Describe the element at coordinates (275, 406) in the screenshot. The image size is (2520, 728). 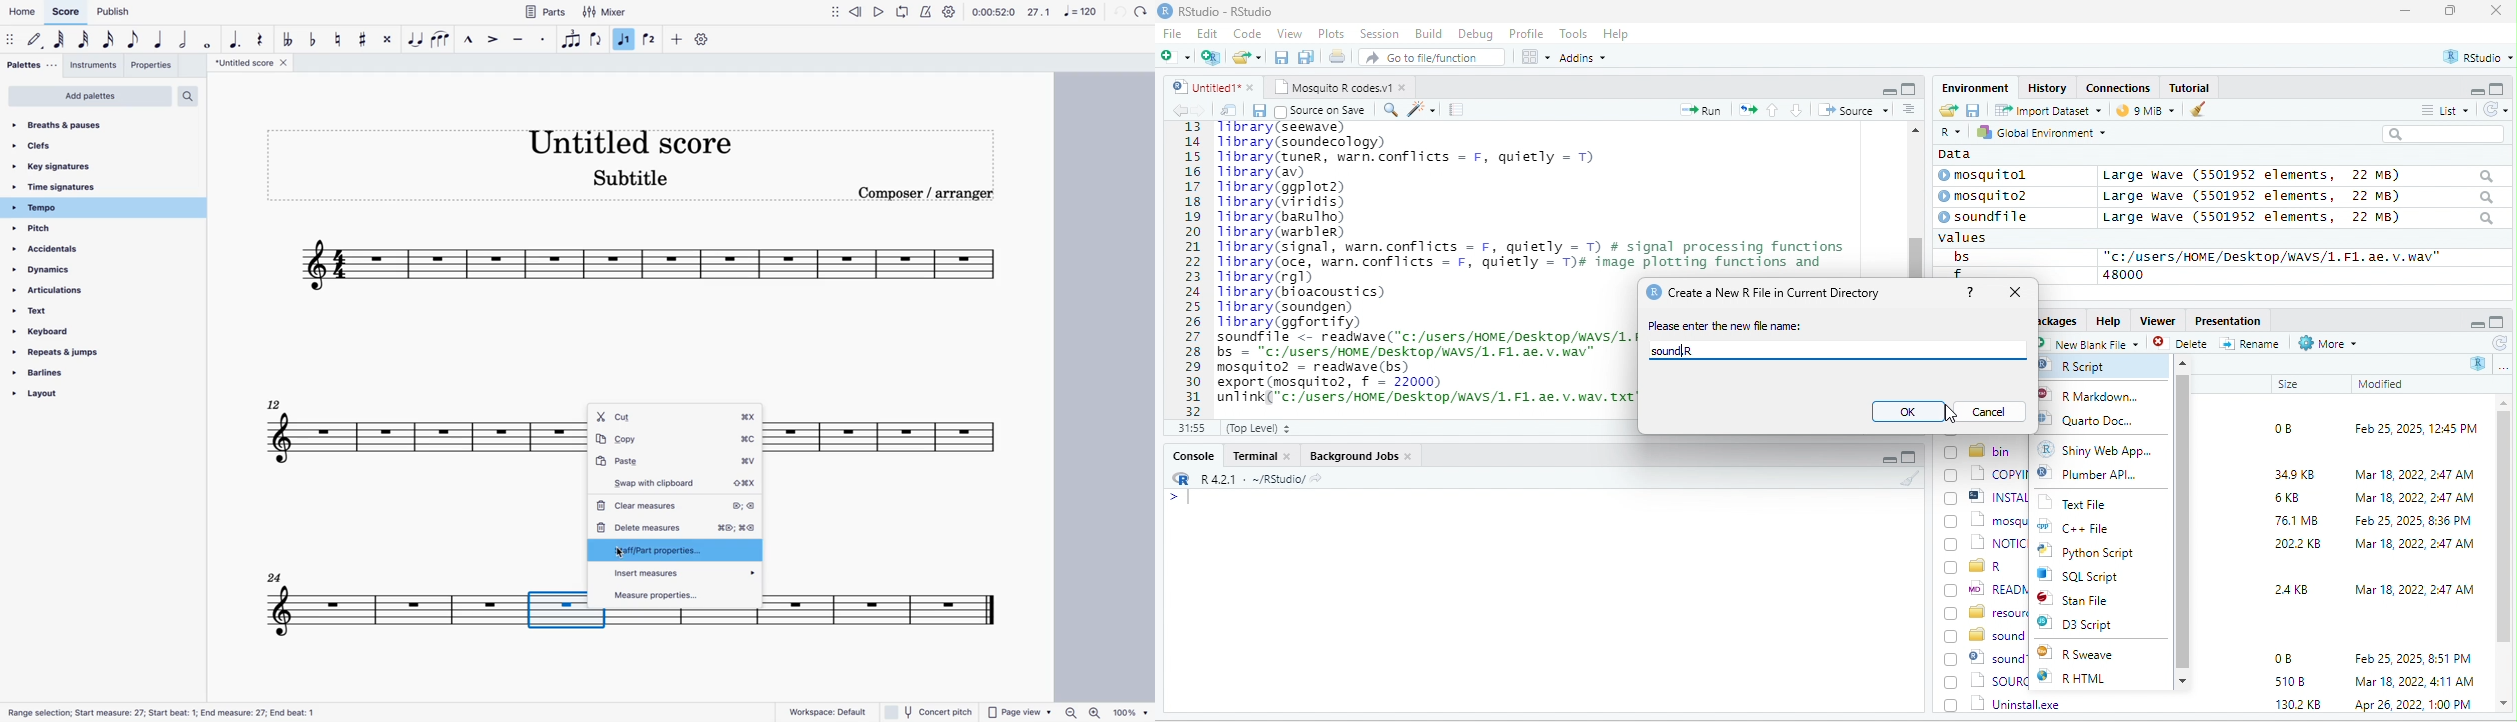
I see `12` at that location.